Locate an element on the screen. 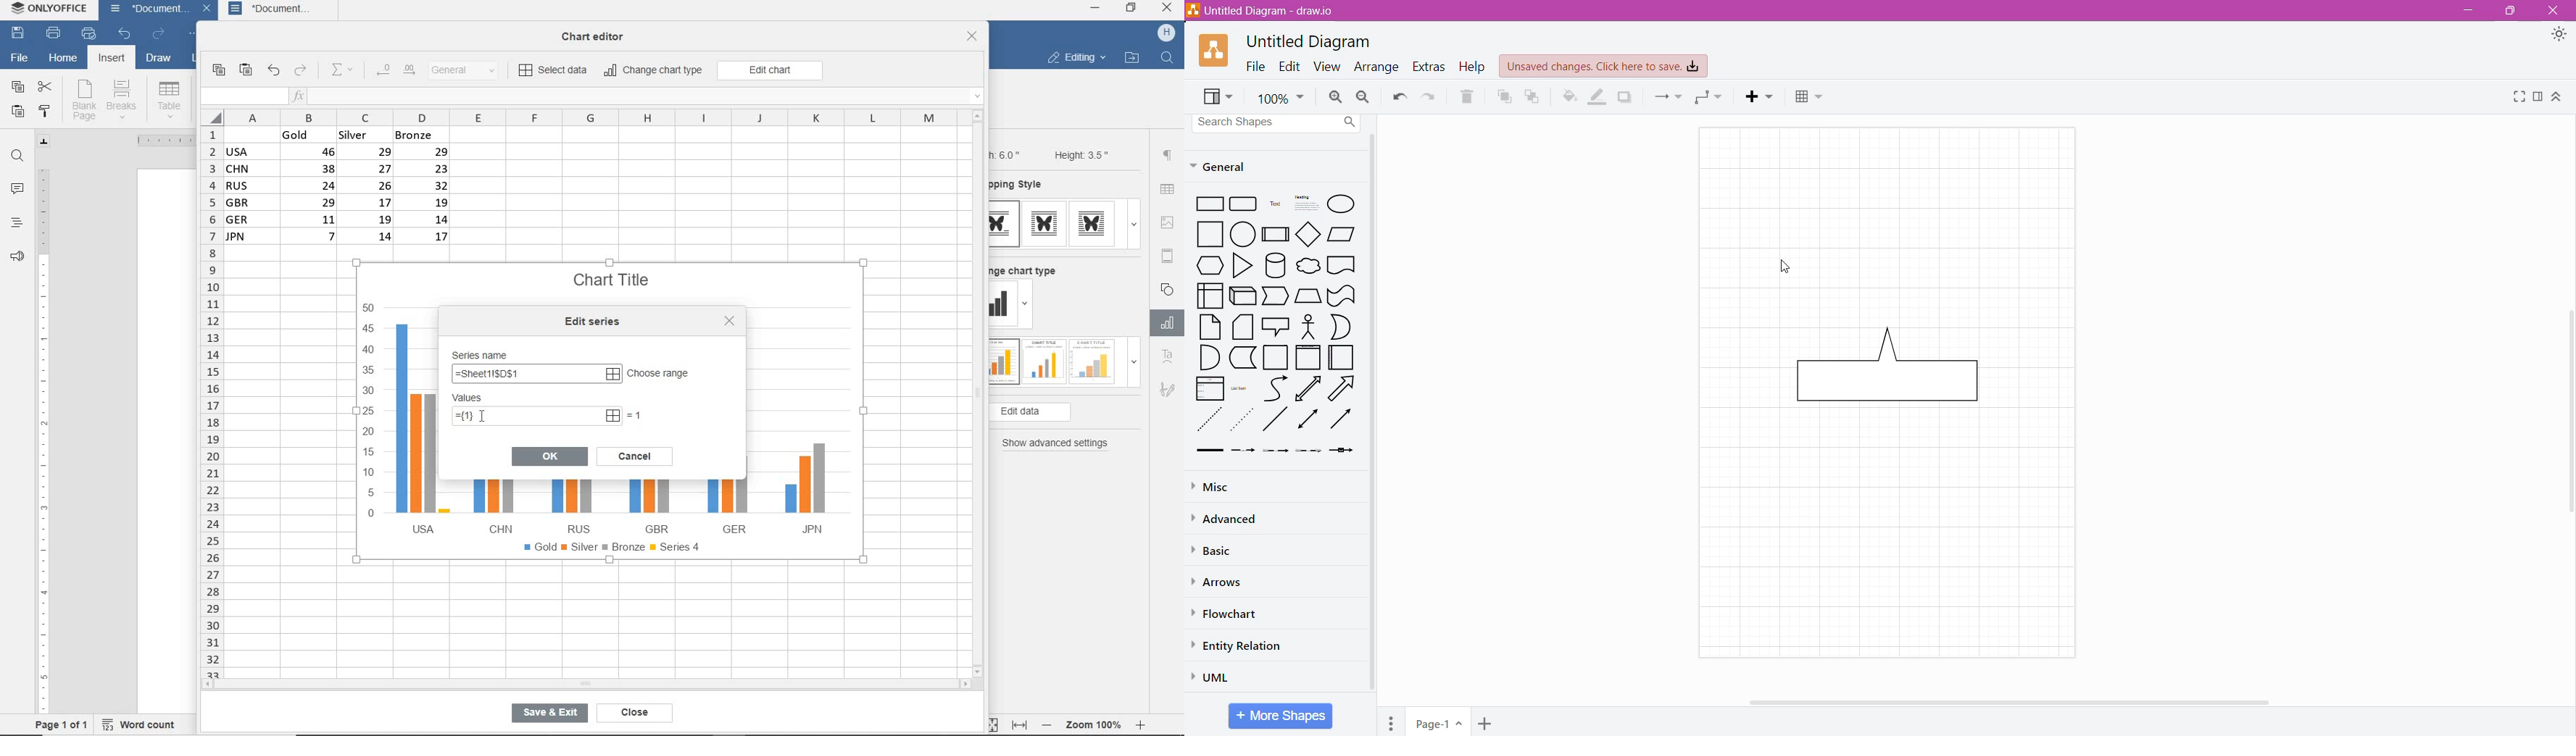 The width and height of the screenshot is (2576, 756). Waypoints is located at coordinates (1711, 98).